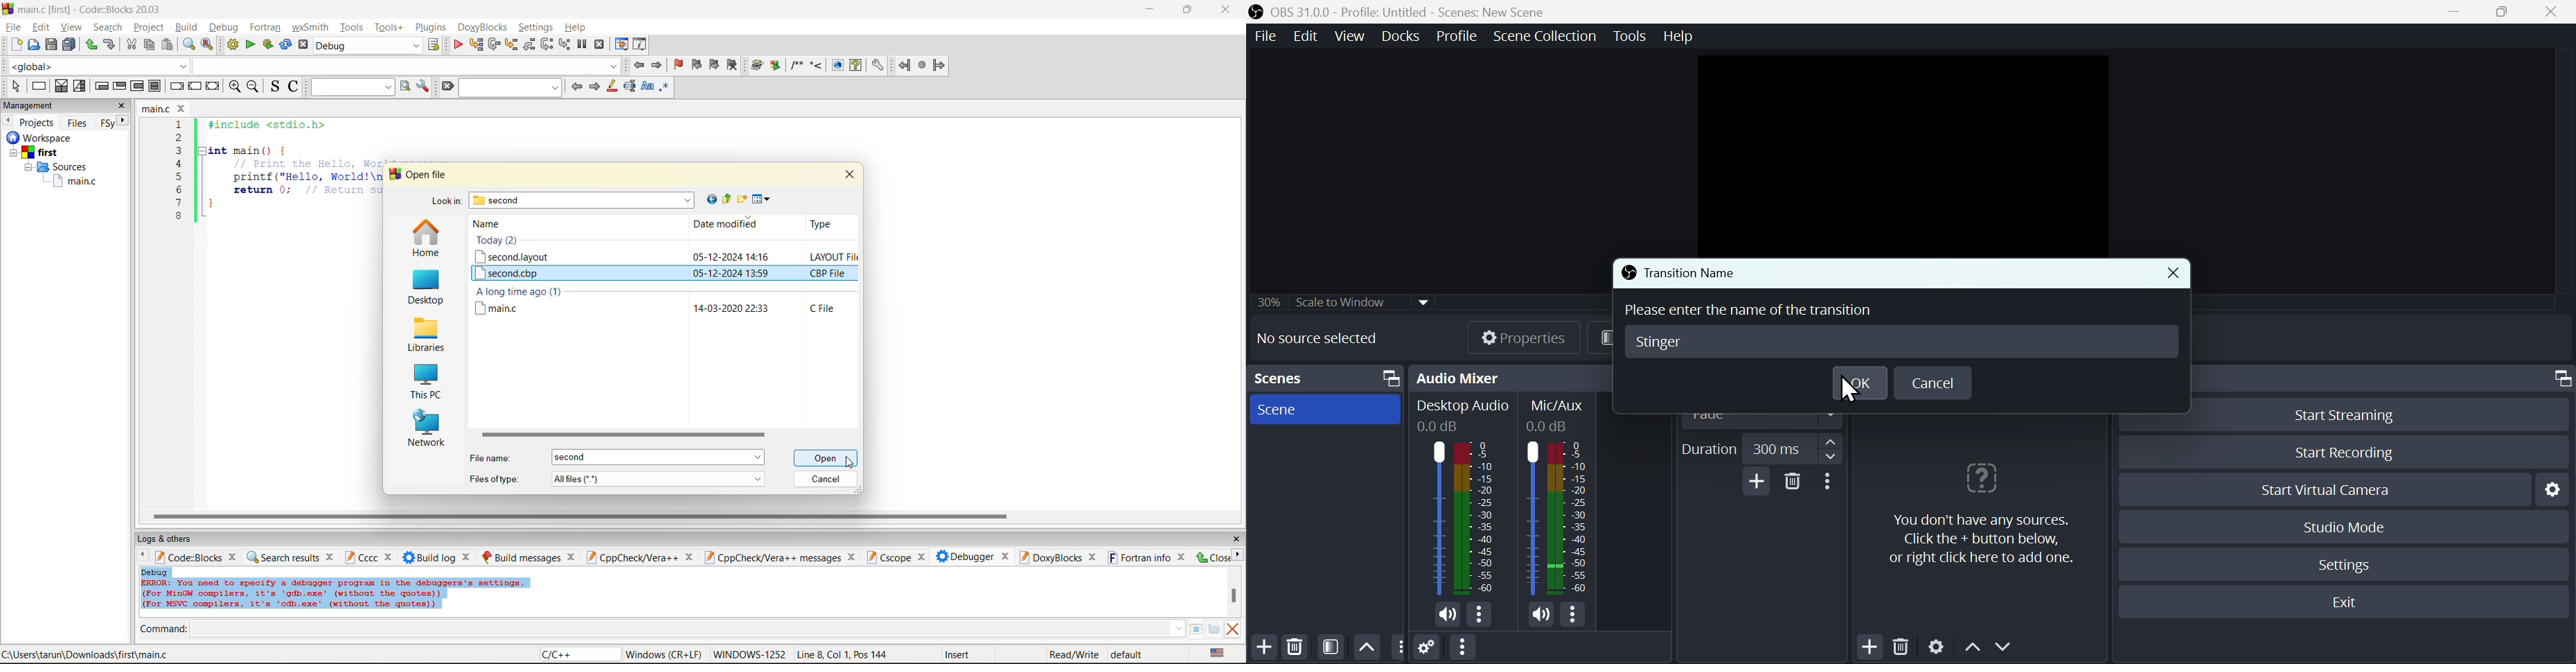 This screenshot has width=2576, height=672. I want to click on line8, col 1, pos 144, so click(845, 654).